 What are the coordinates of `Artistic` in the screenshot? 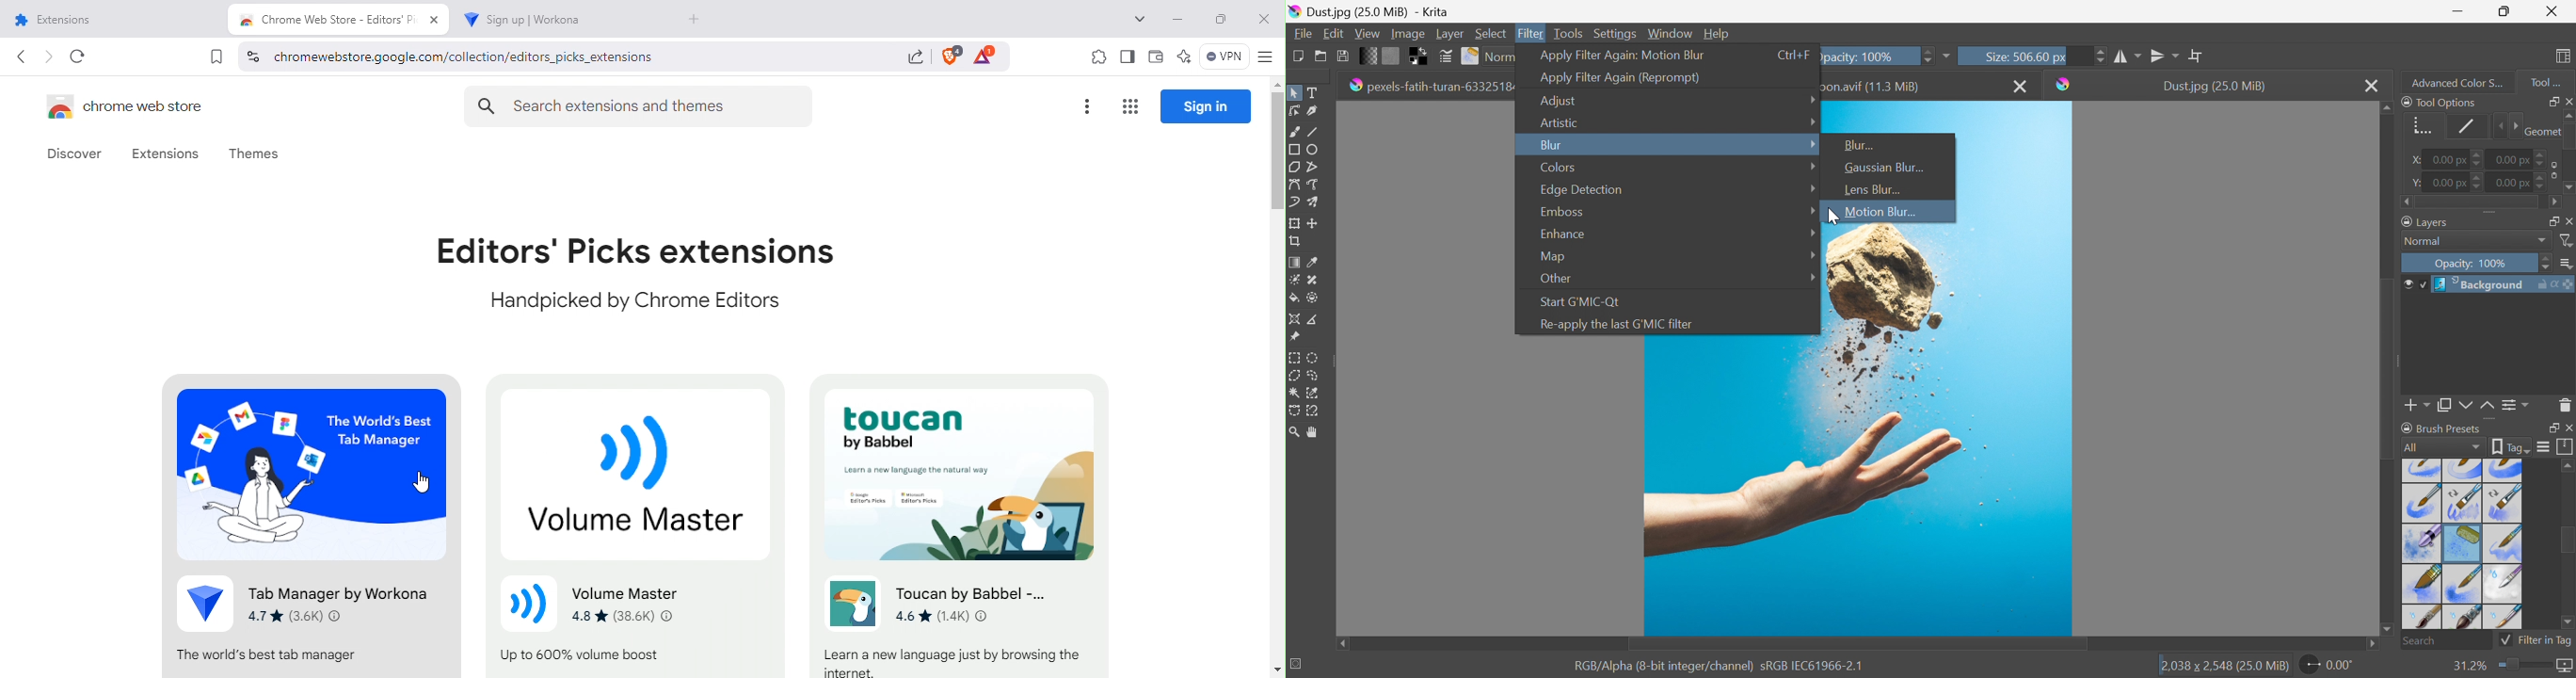 It's located at (1558, 122).